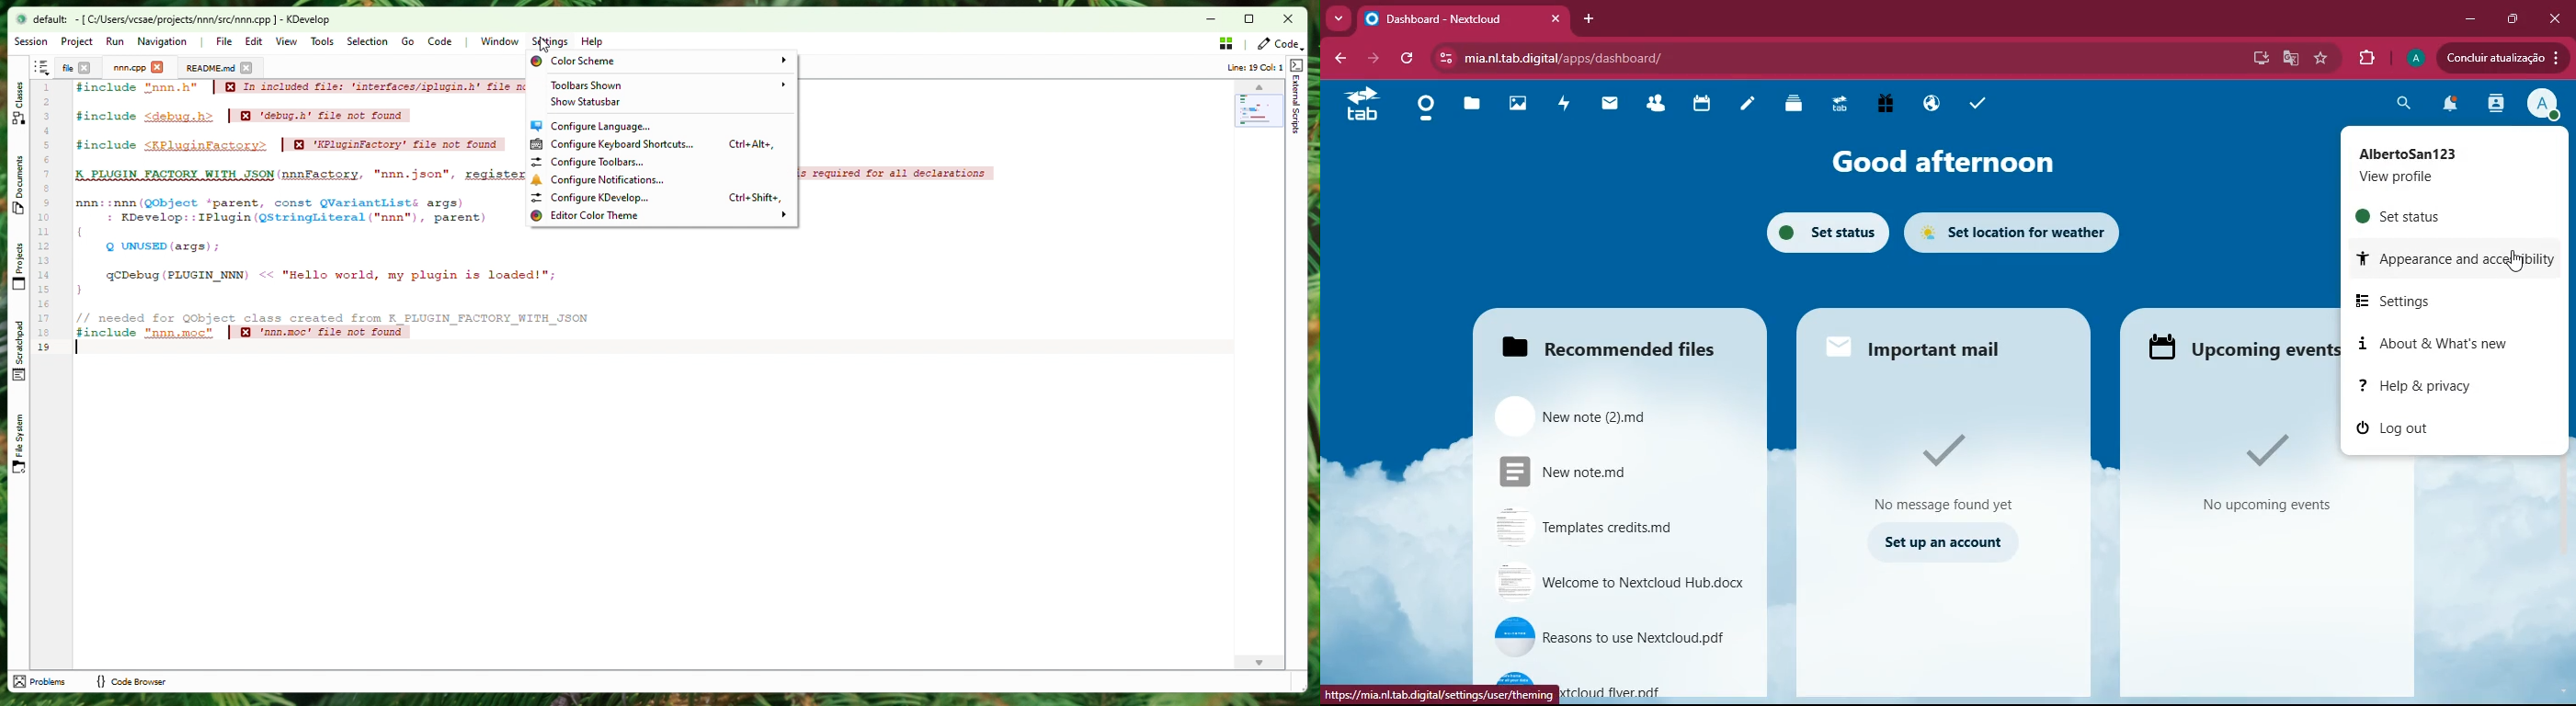 This screenshot has width=2576, height=728. Describe the element at coordinates (1463, 19) in the screenshot. I see `Dashboard - Nextcloud` at that location.